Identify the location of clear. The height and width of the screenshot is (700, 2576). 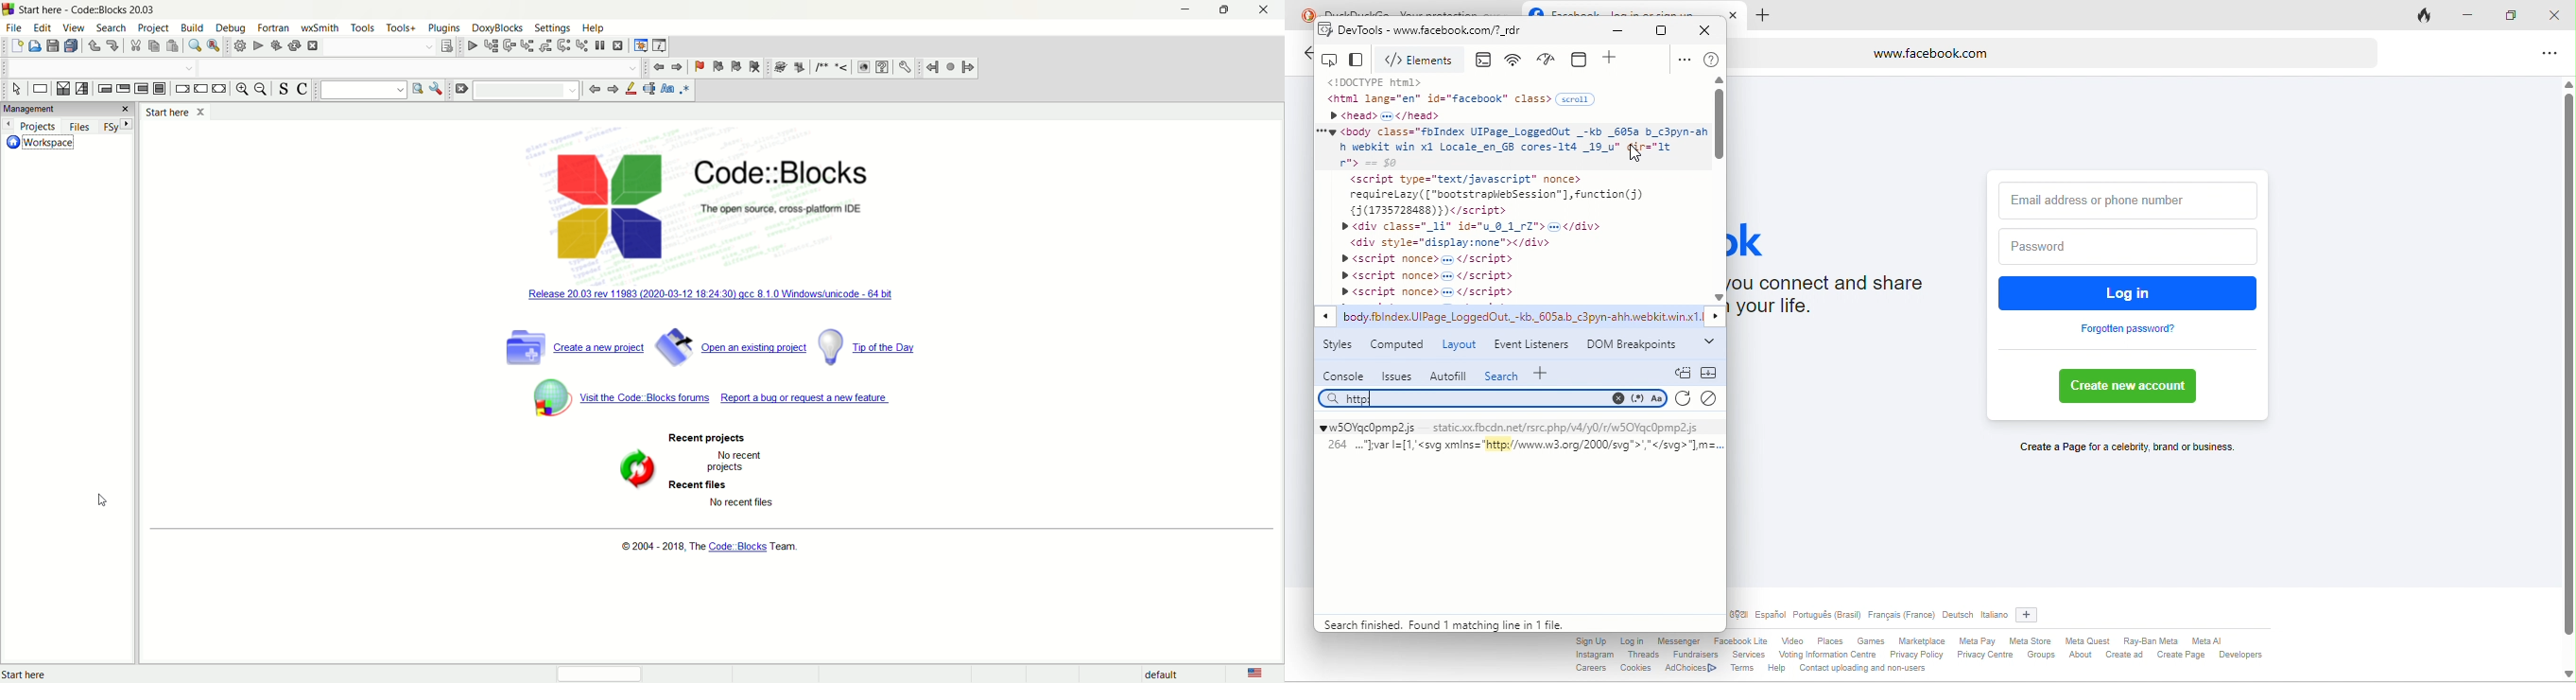
(460, 89).